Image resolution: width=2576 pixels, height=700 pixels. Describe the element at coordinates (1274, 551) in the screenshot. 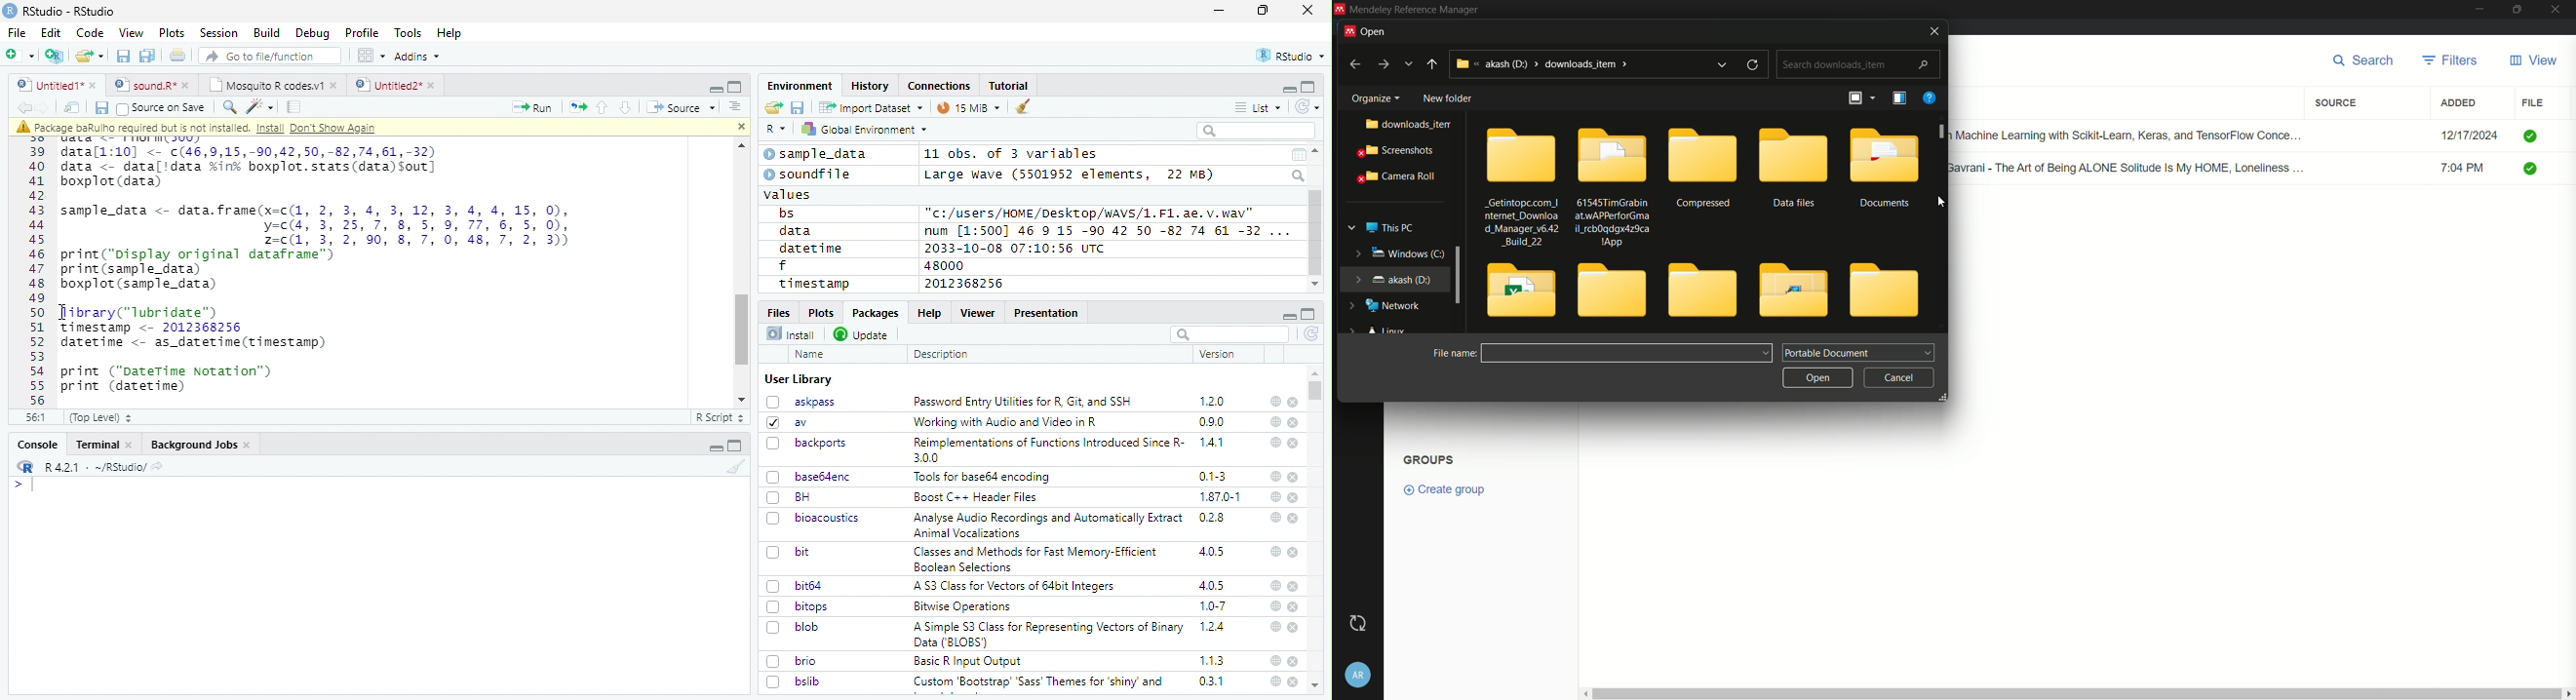

I see `help` at that location.